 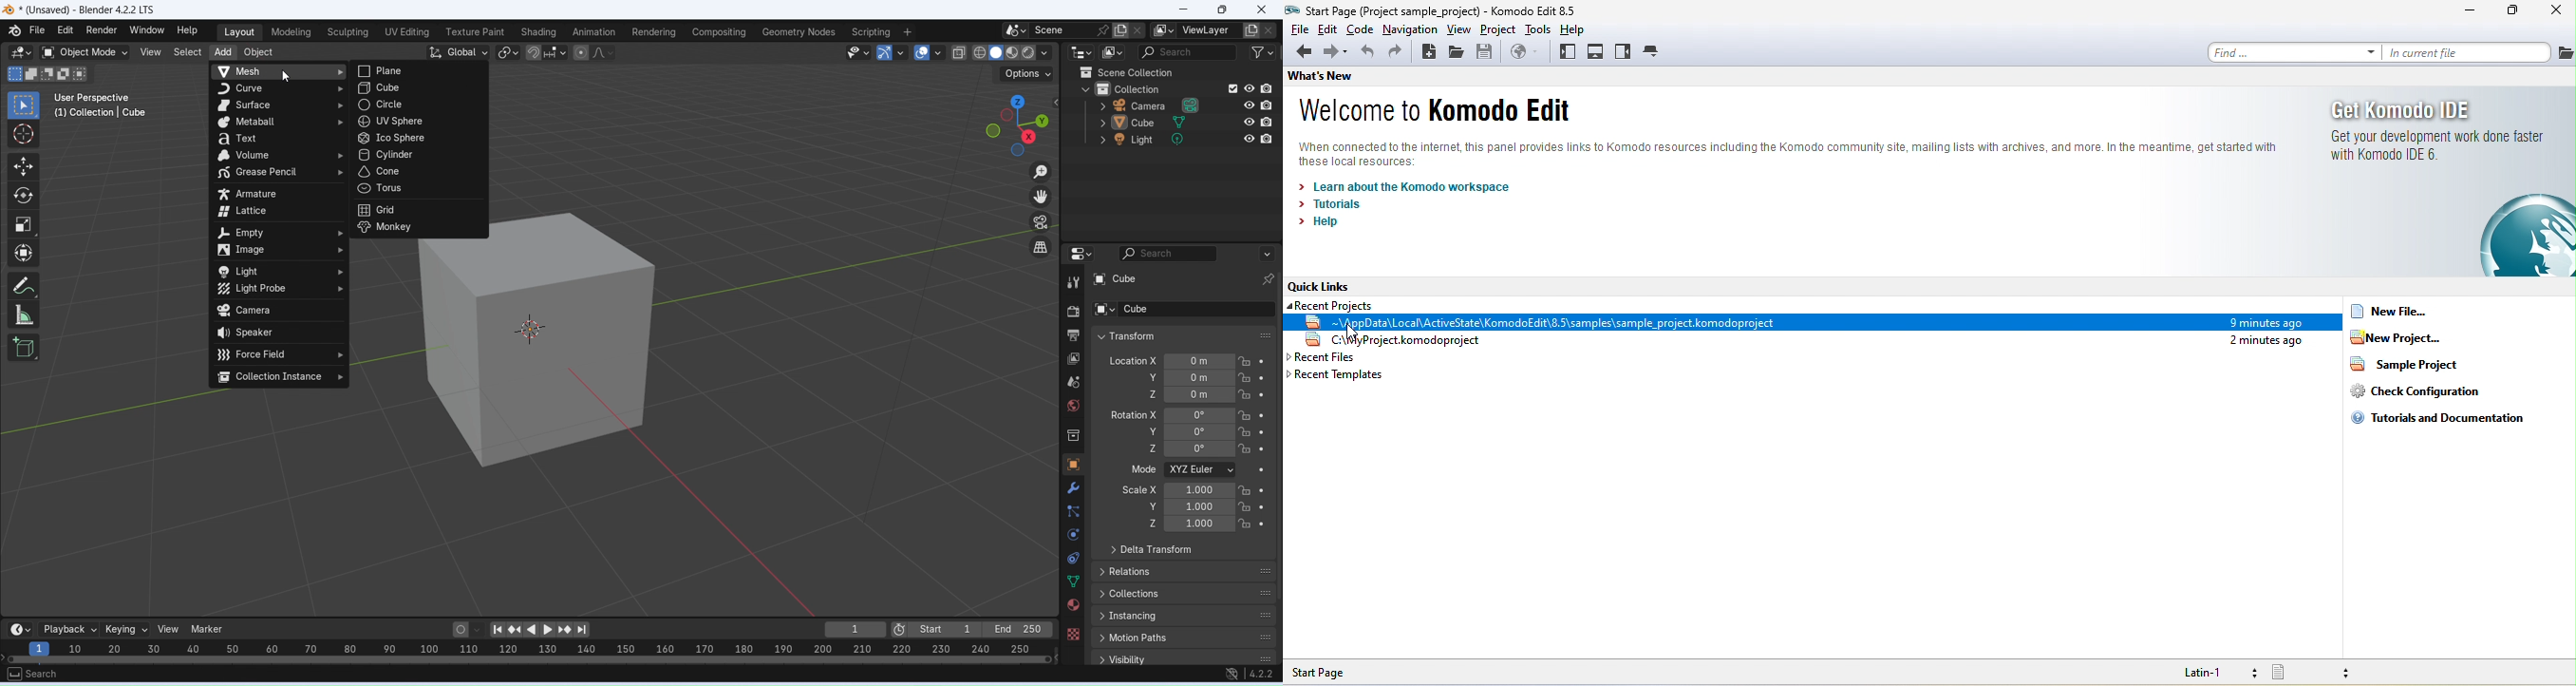 What do you see at coordinates (1185, 639) in the screenshot?
I see `Motion paths` at bounding box center [1185, 639].